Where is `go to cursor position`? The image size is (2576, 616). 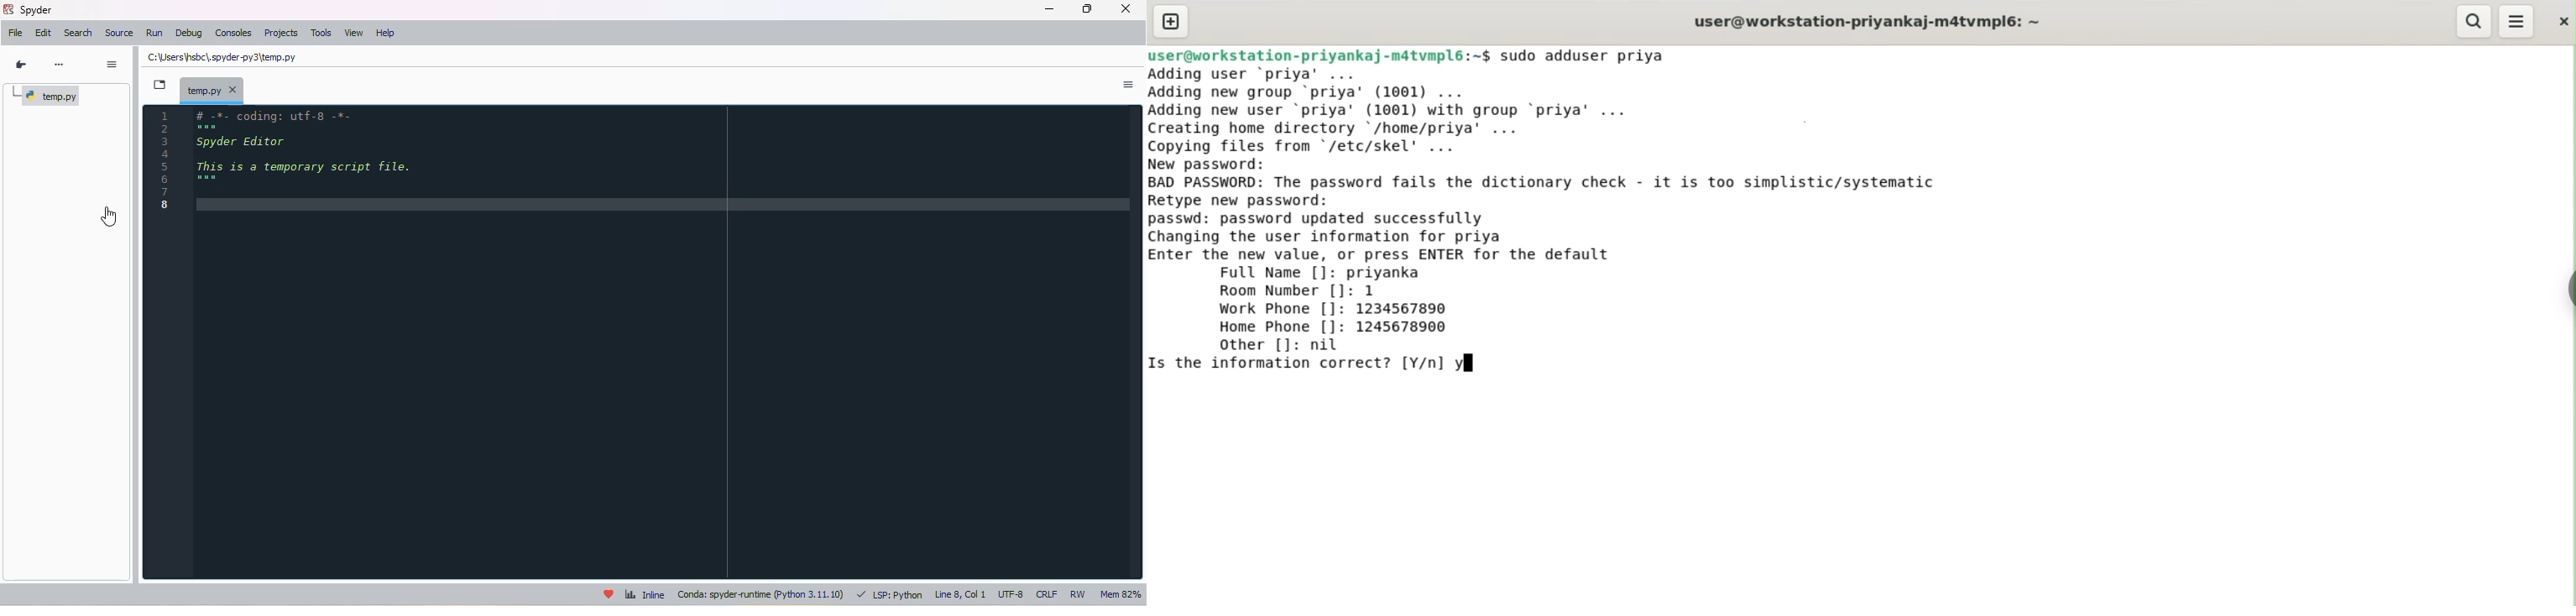 go to cursor position is located at coordinates (21, 65).